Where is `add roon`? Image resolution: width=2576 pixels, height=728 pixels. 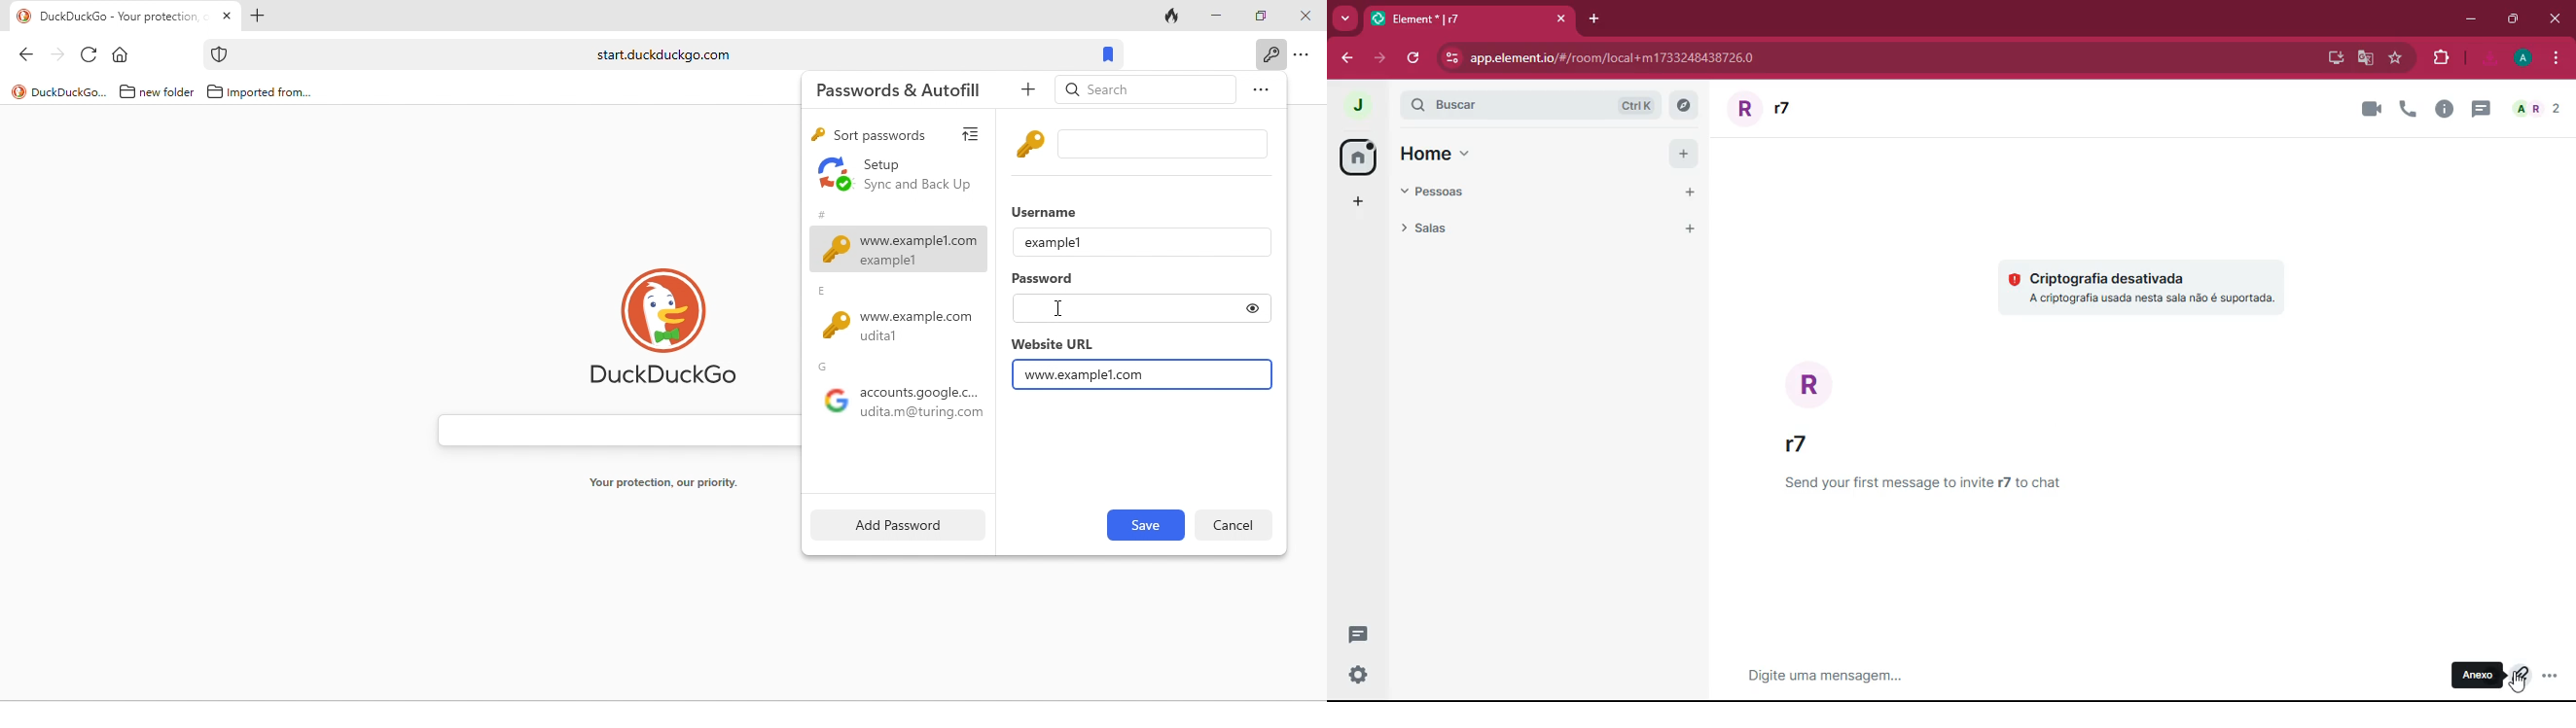 add roon is located at coordinates (1686, 230).